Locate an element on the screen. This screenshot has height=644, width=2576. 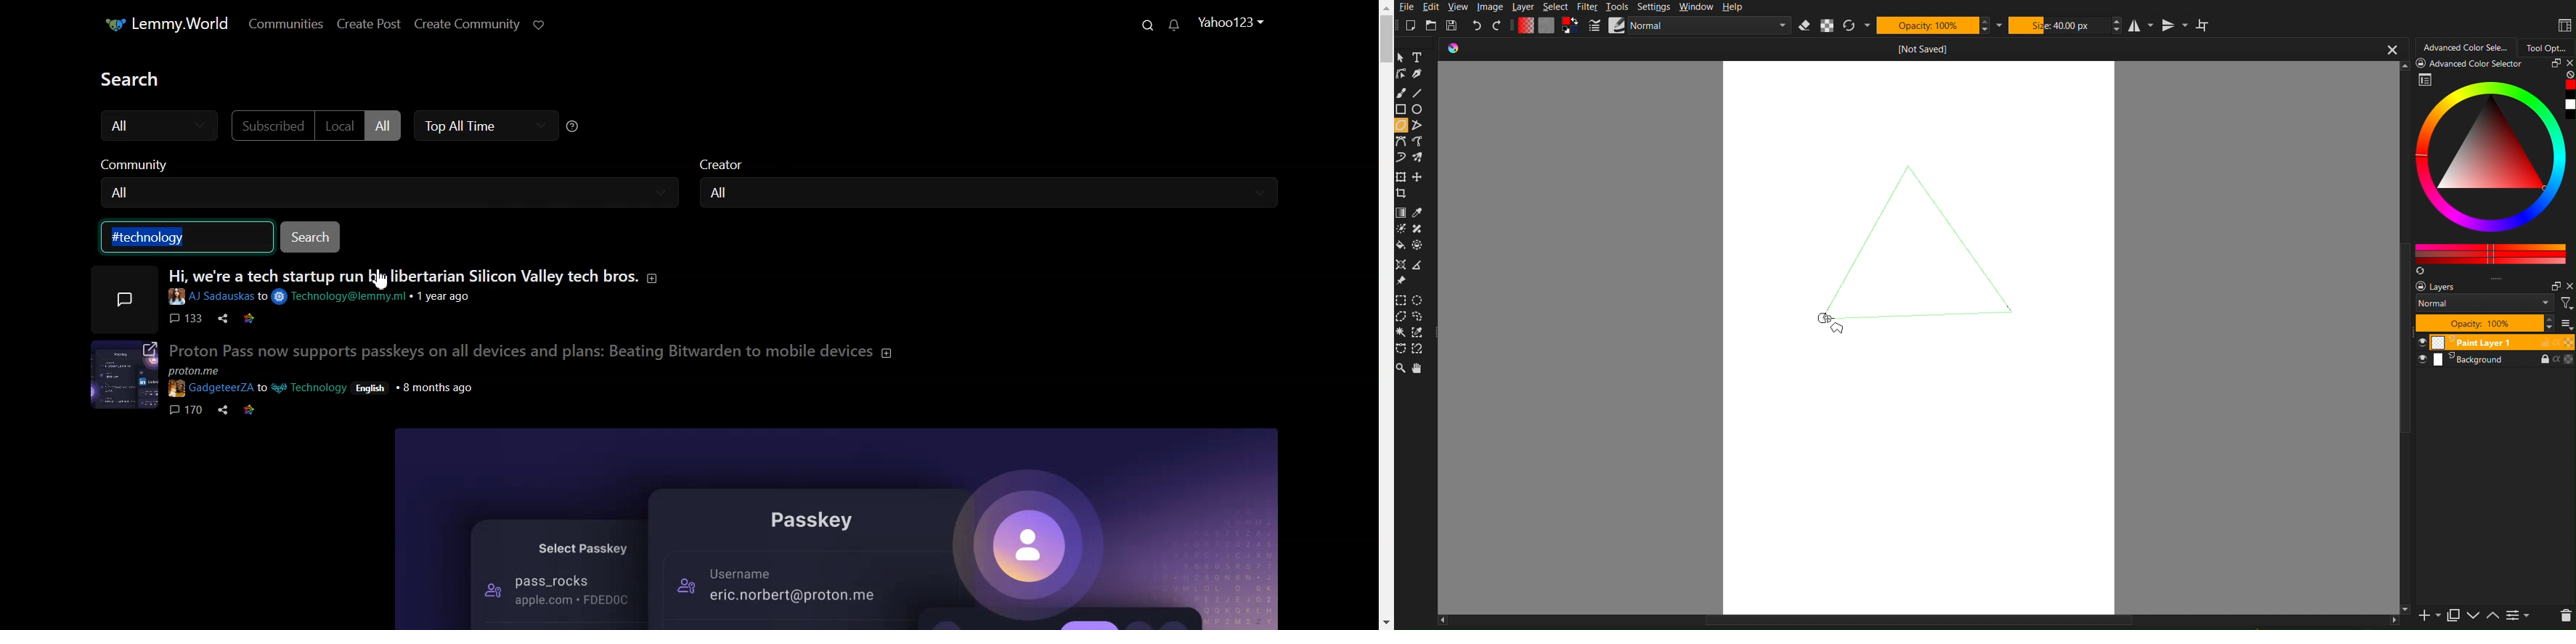
Pan is located at coordinates (1421, 369).